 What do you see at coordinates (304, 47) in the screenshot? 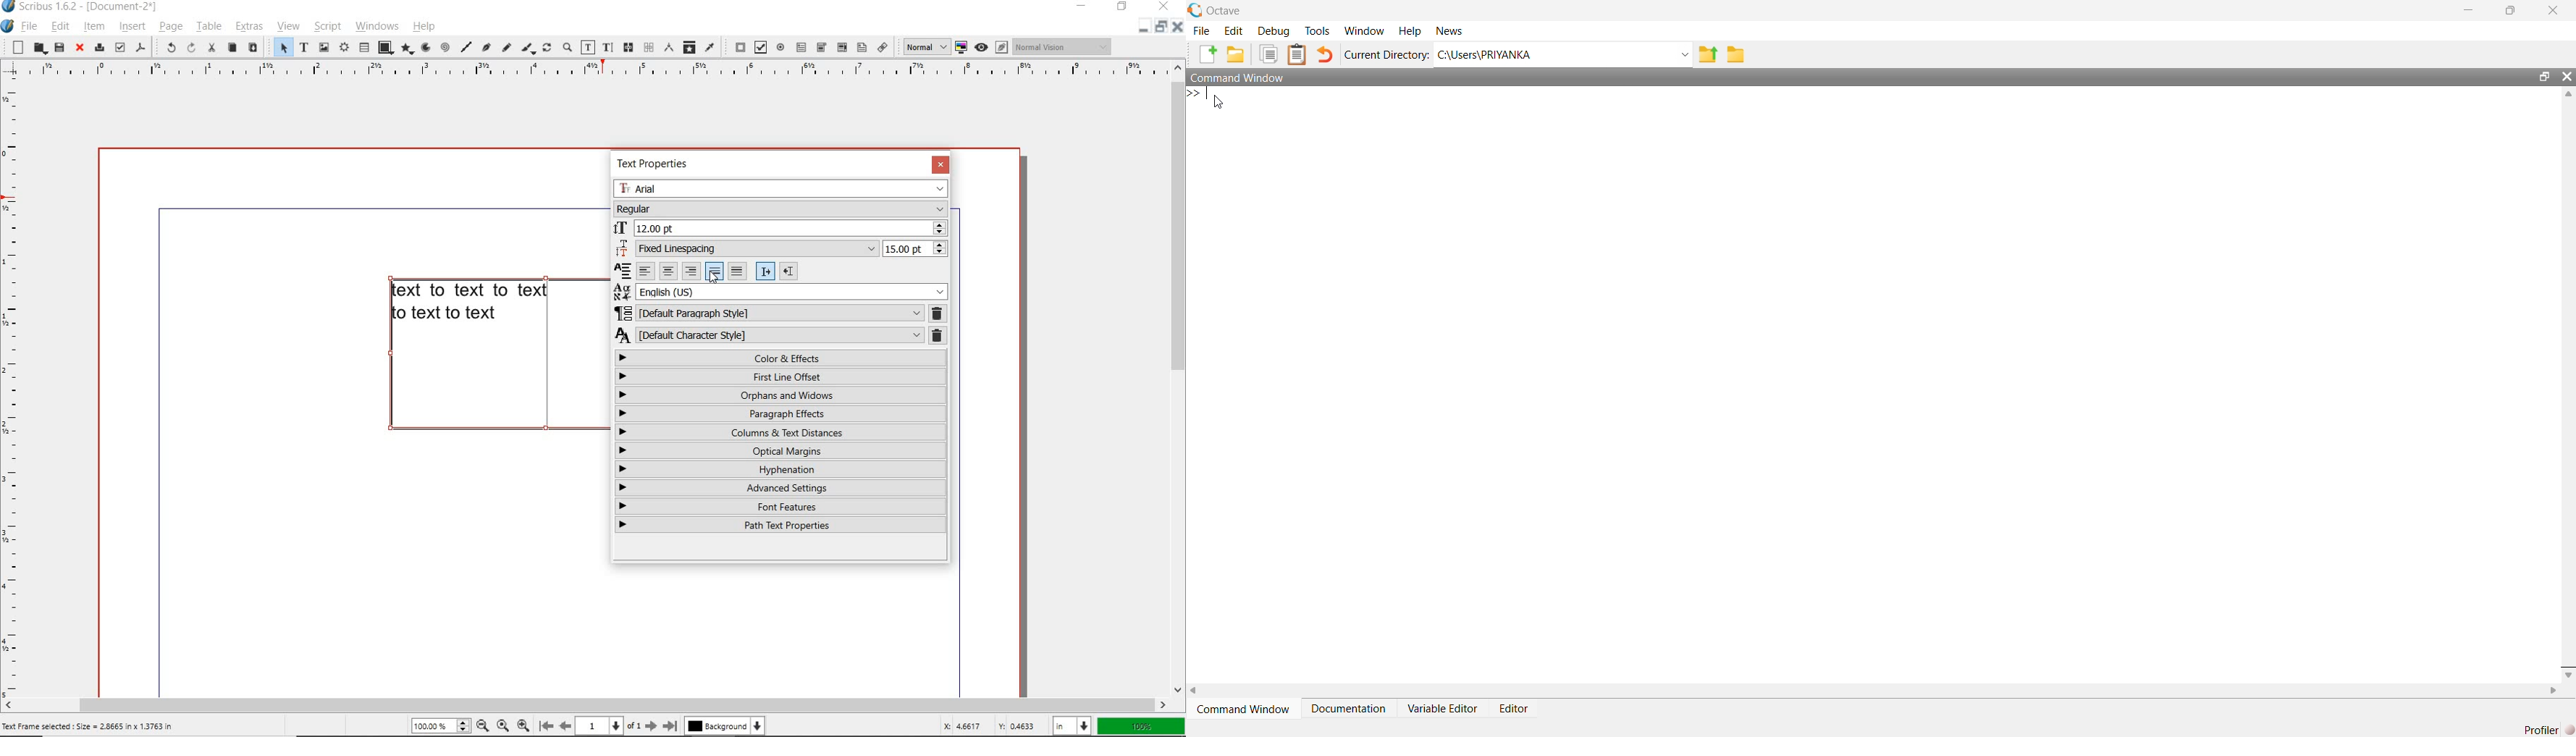
I see `text frame` at bounding box center [304, 47].